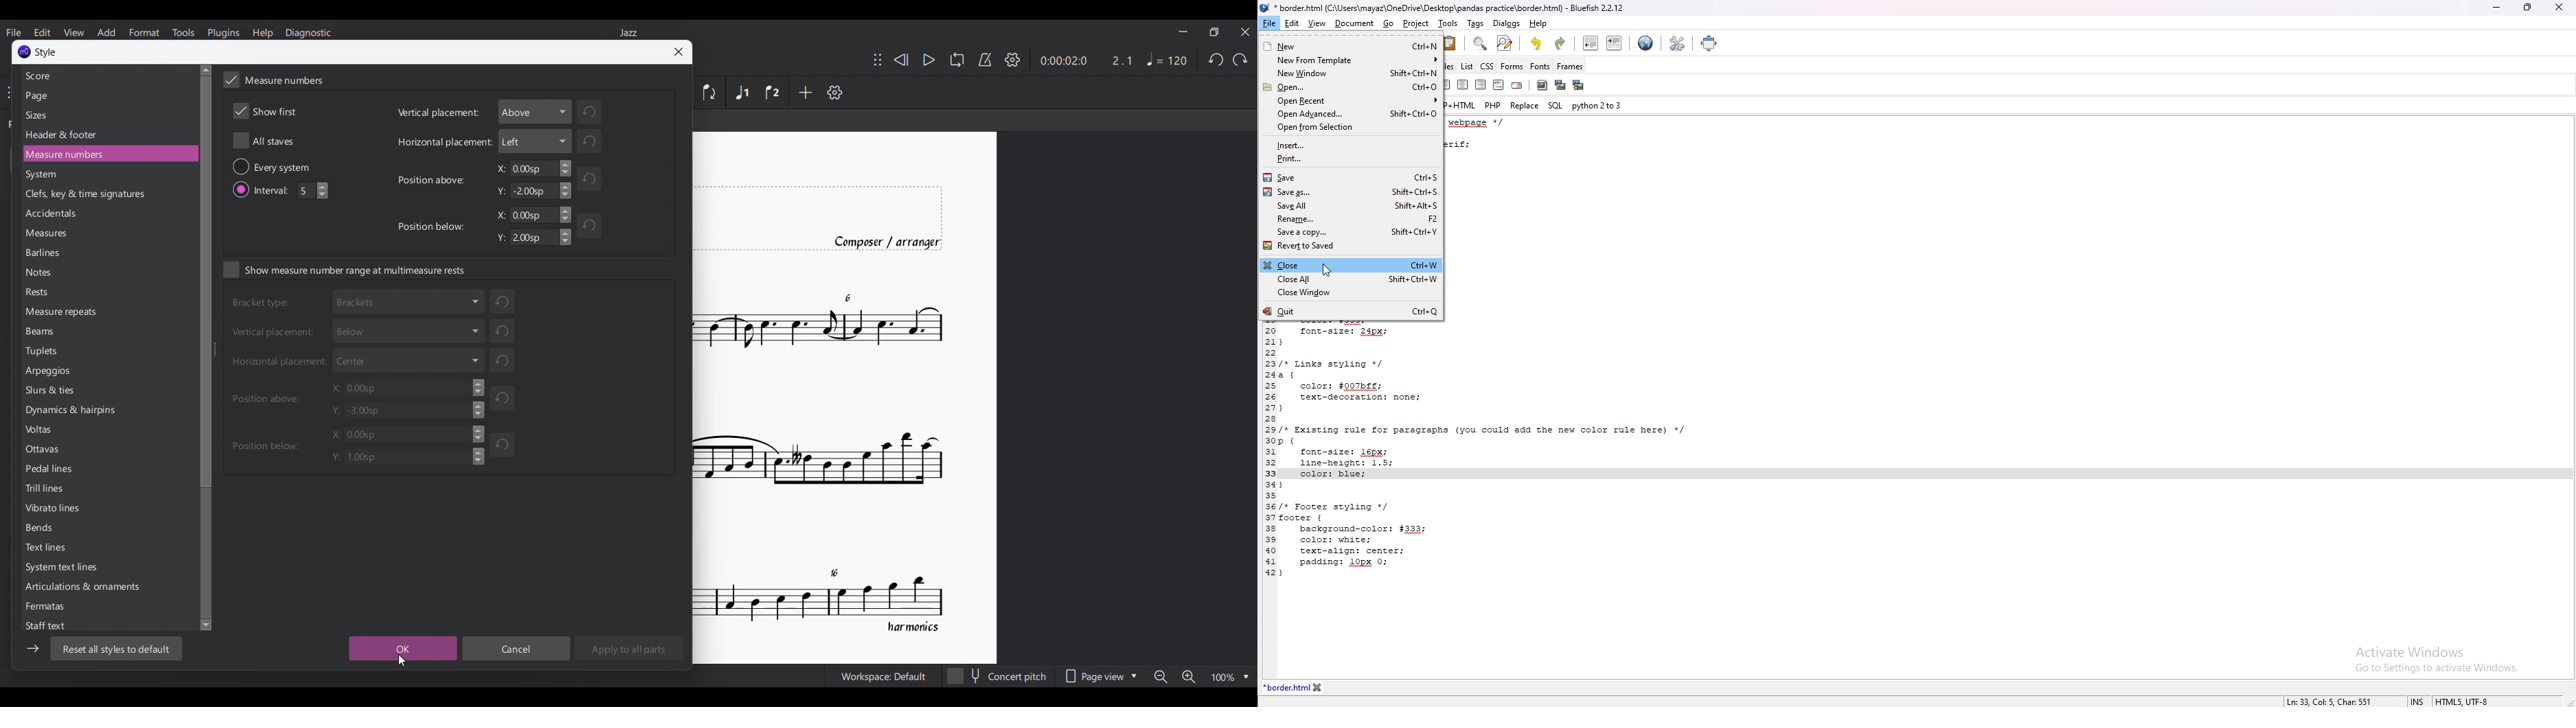 The image size is (2576, 728). Describe the element at coordinates (44, 175) in the screenshot. I see `System` at that location.